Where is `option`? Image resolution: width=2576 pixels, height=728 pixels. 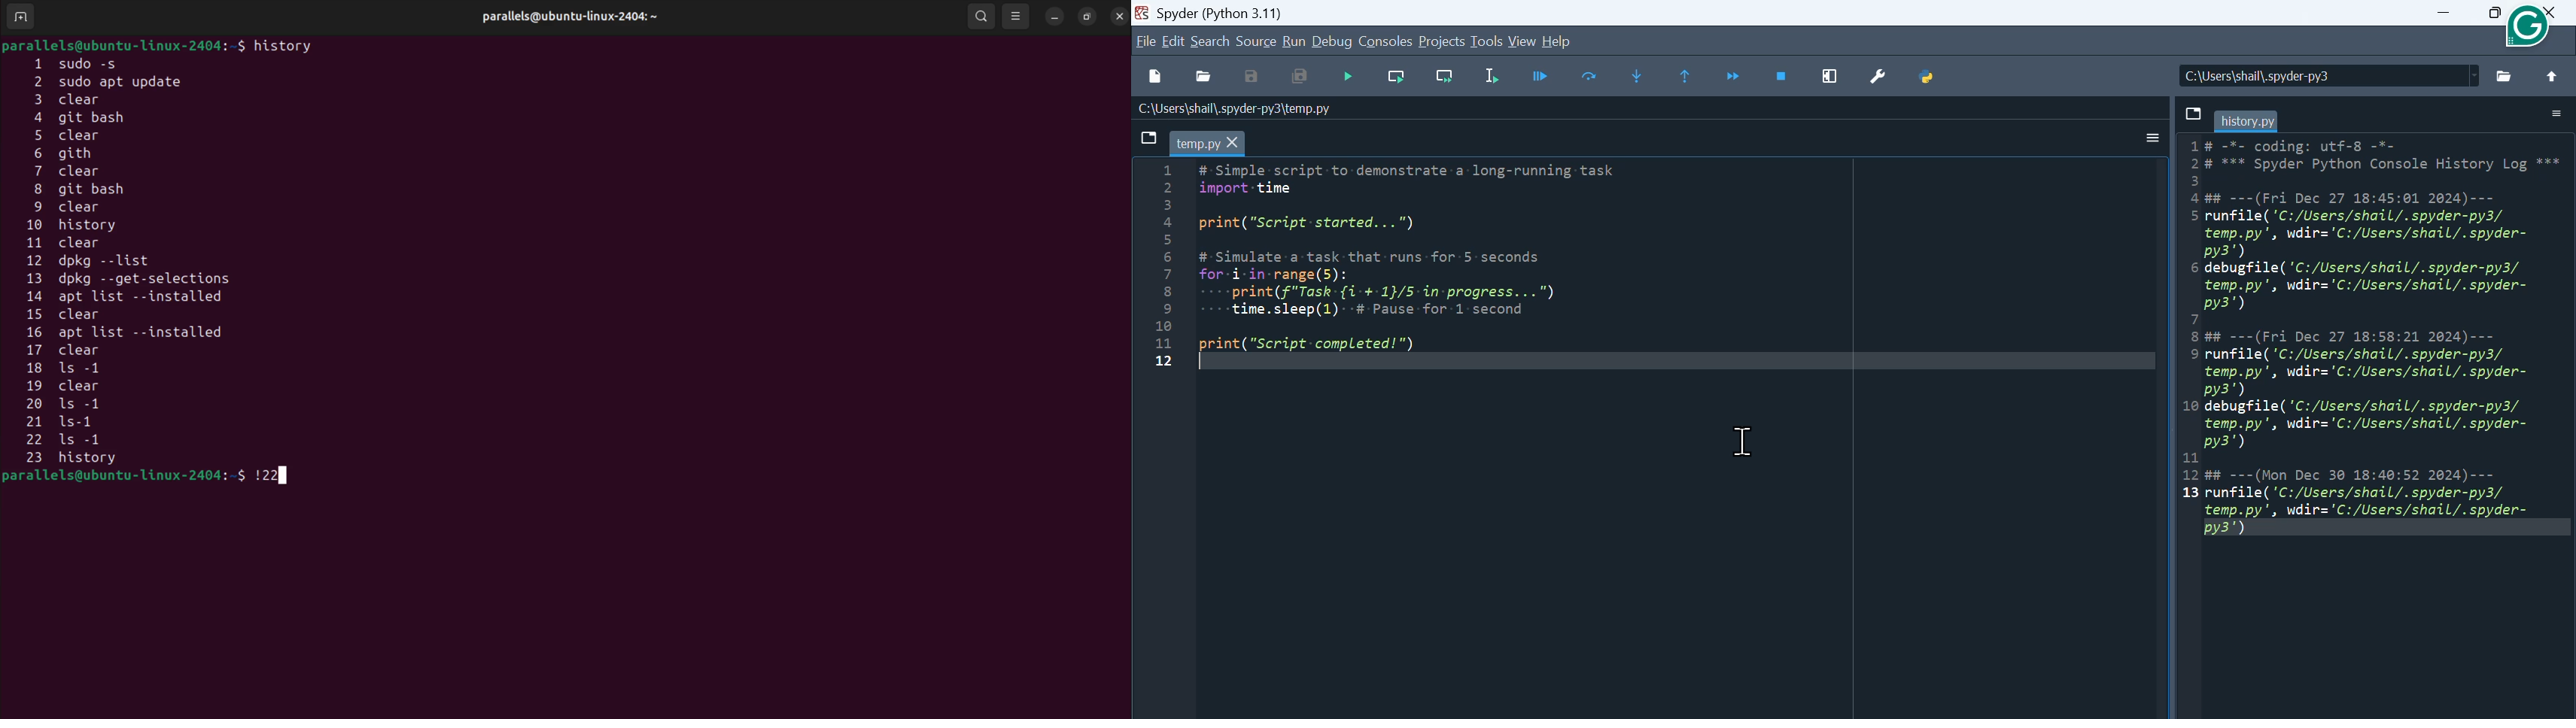
option is located at coordinates (2149, 135).